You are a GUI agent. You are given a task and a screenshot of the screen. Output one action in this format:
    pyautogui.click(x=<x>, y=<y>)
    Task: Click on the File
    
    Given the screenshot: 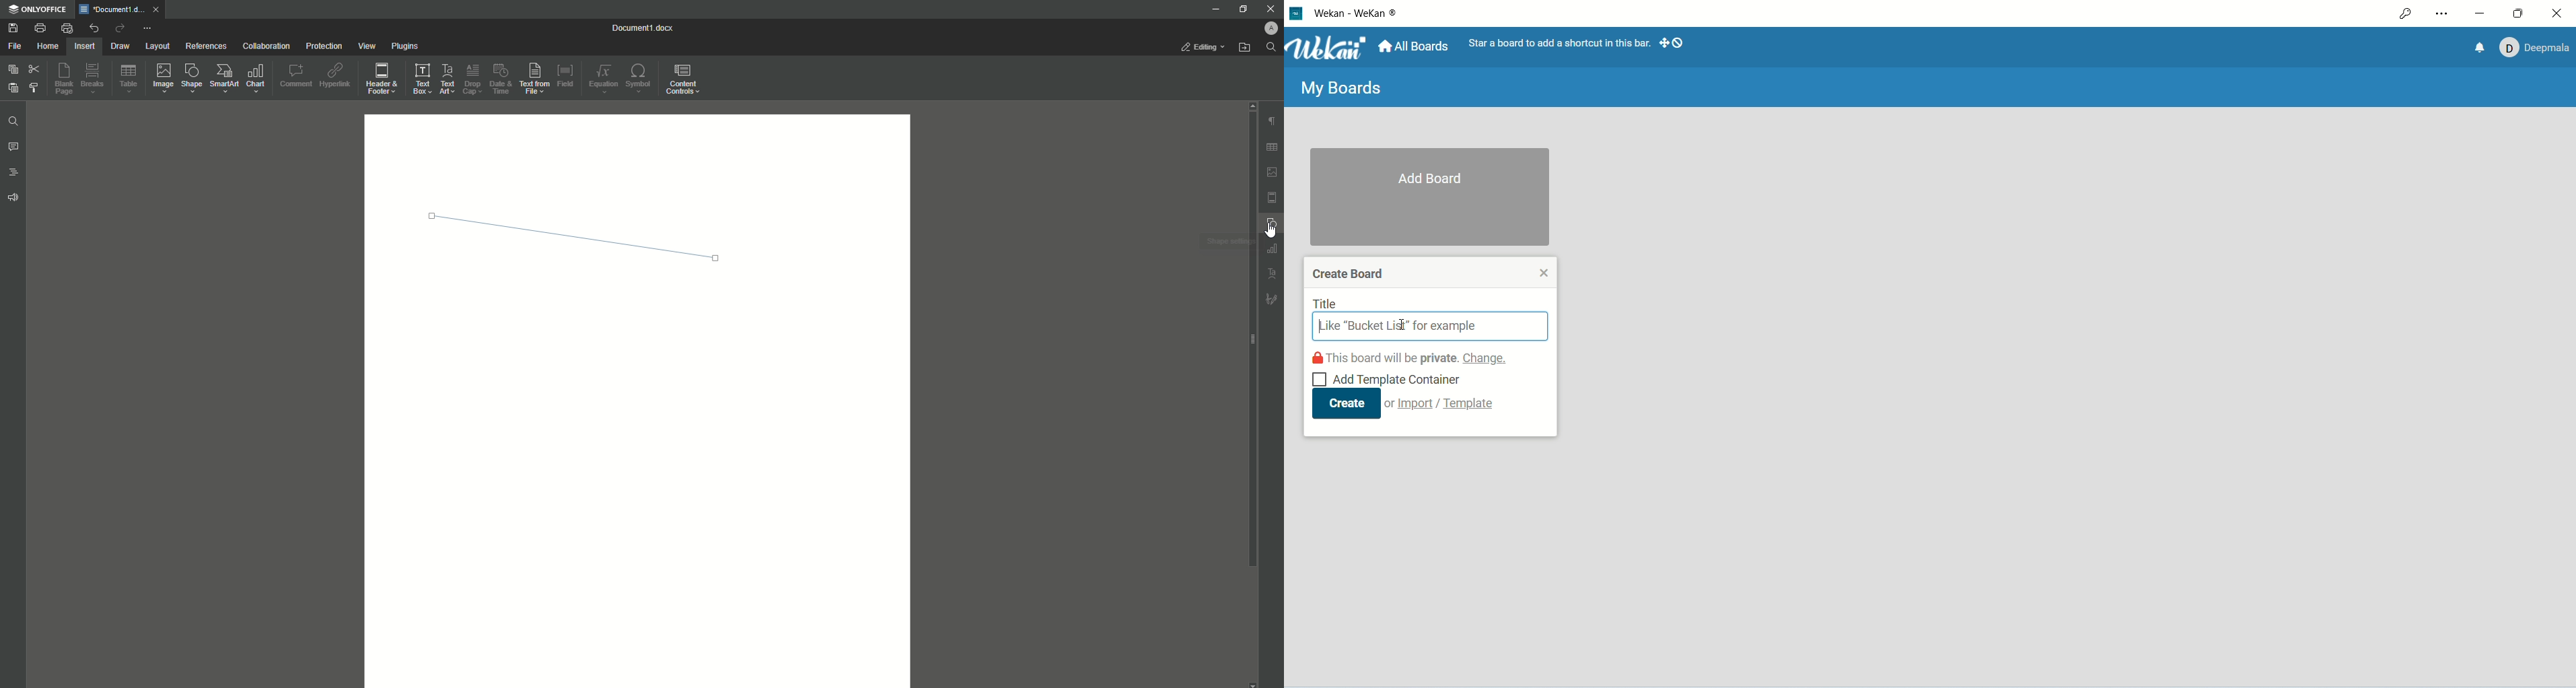 What is the action you would take?
    pyautogui.click(x=15, y=47)
    